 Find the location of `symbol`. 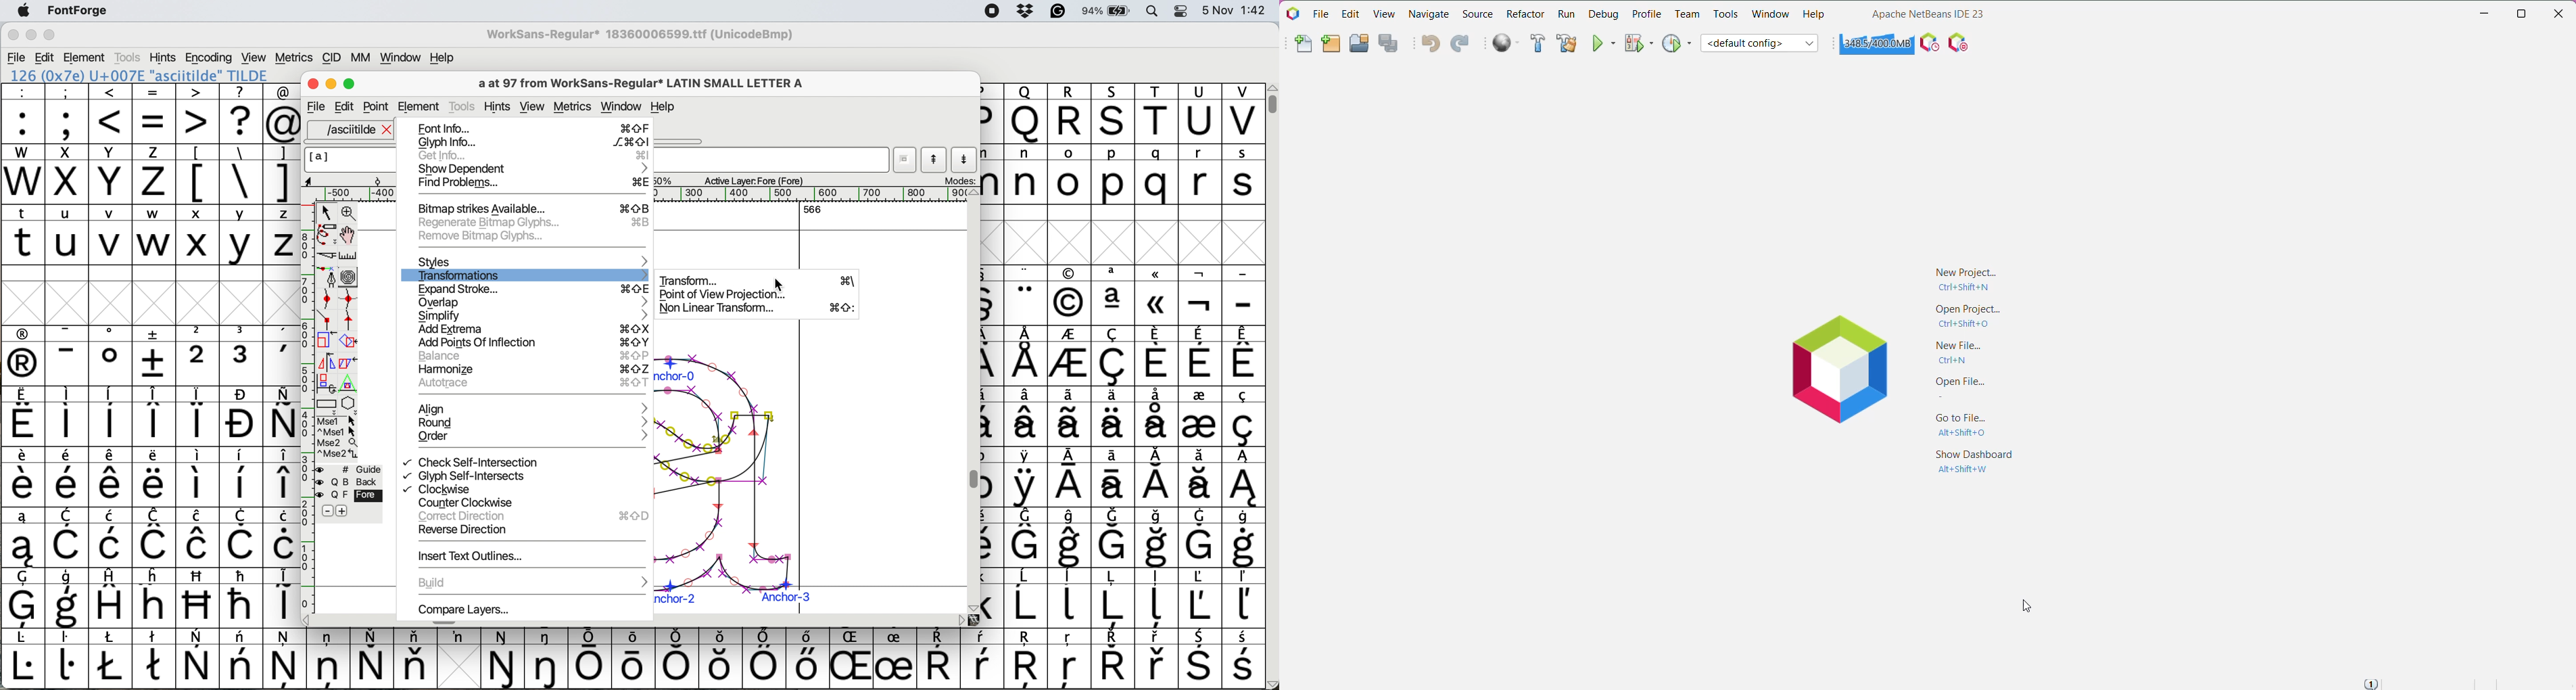

symbol is located at coordinates (66, 417).